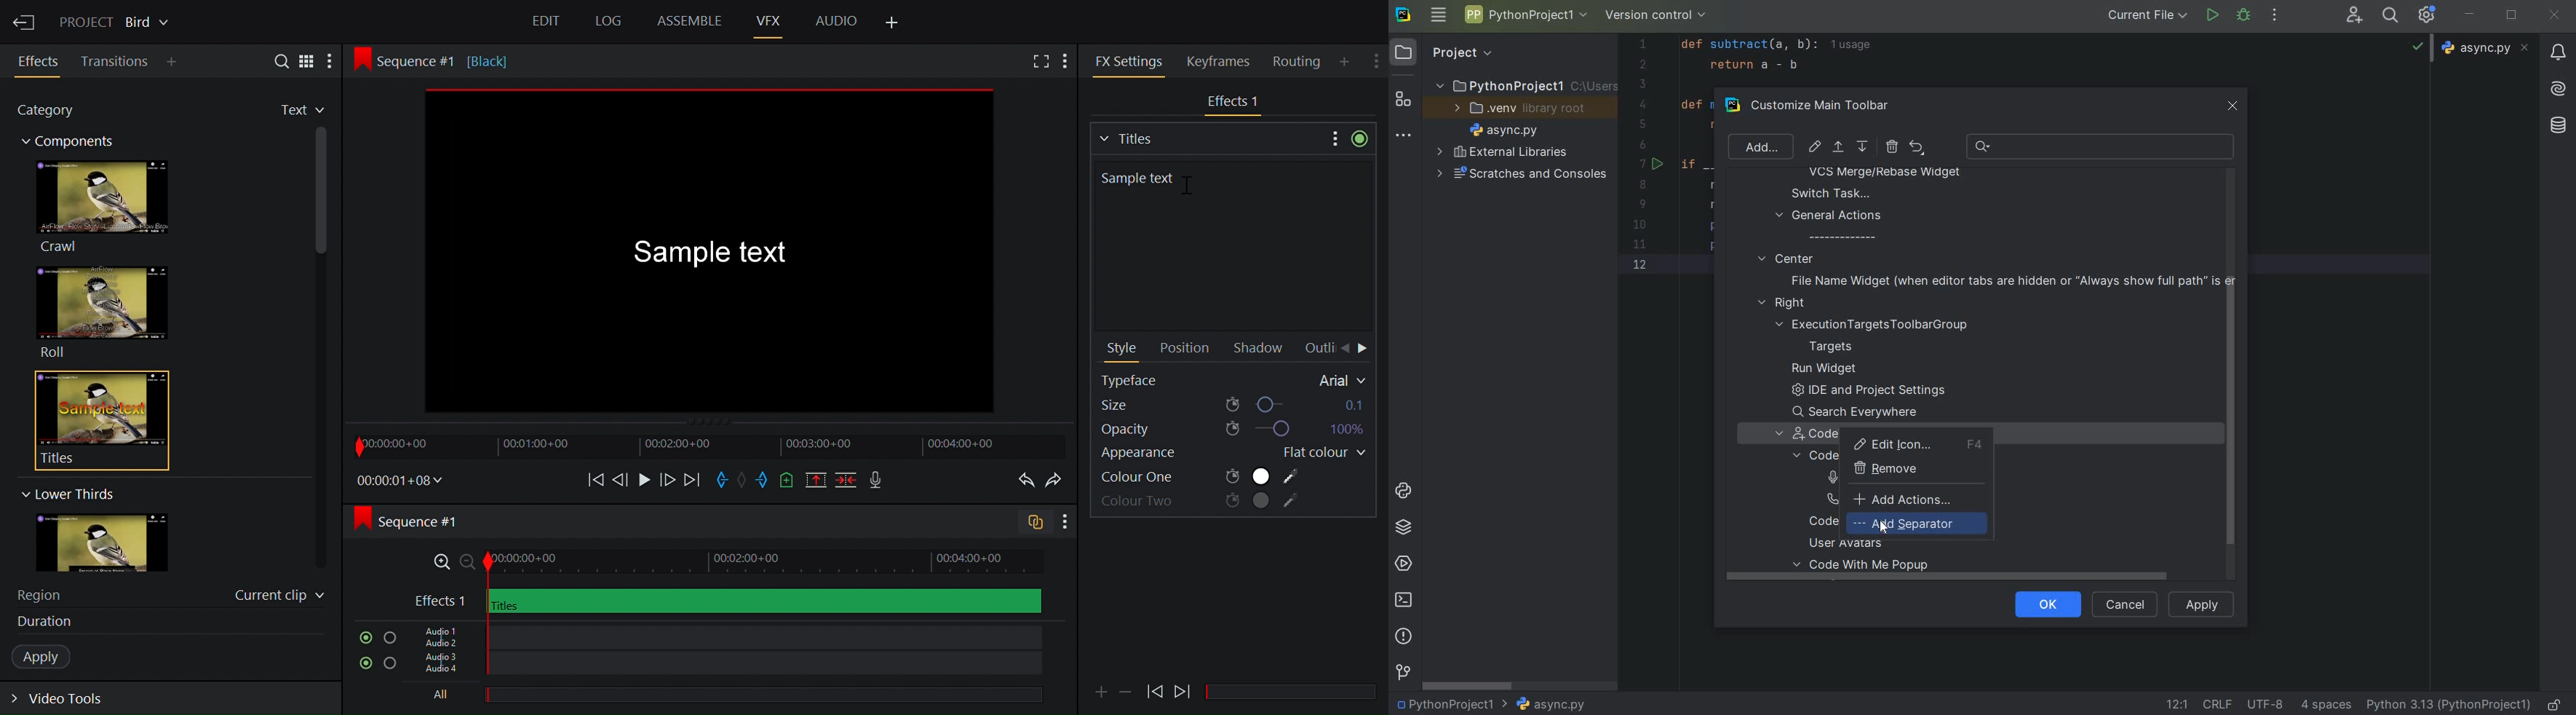  Describe the element at coordinates (591, 479) in the screenshot. I see `Move backward` at that location.